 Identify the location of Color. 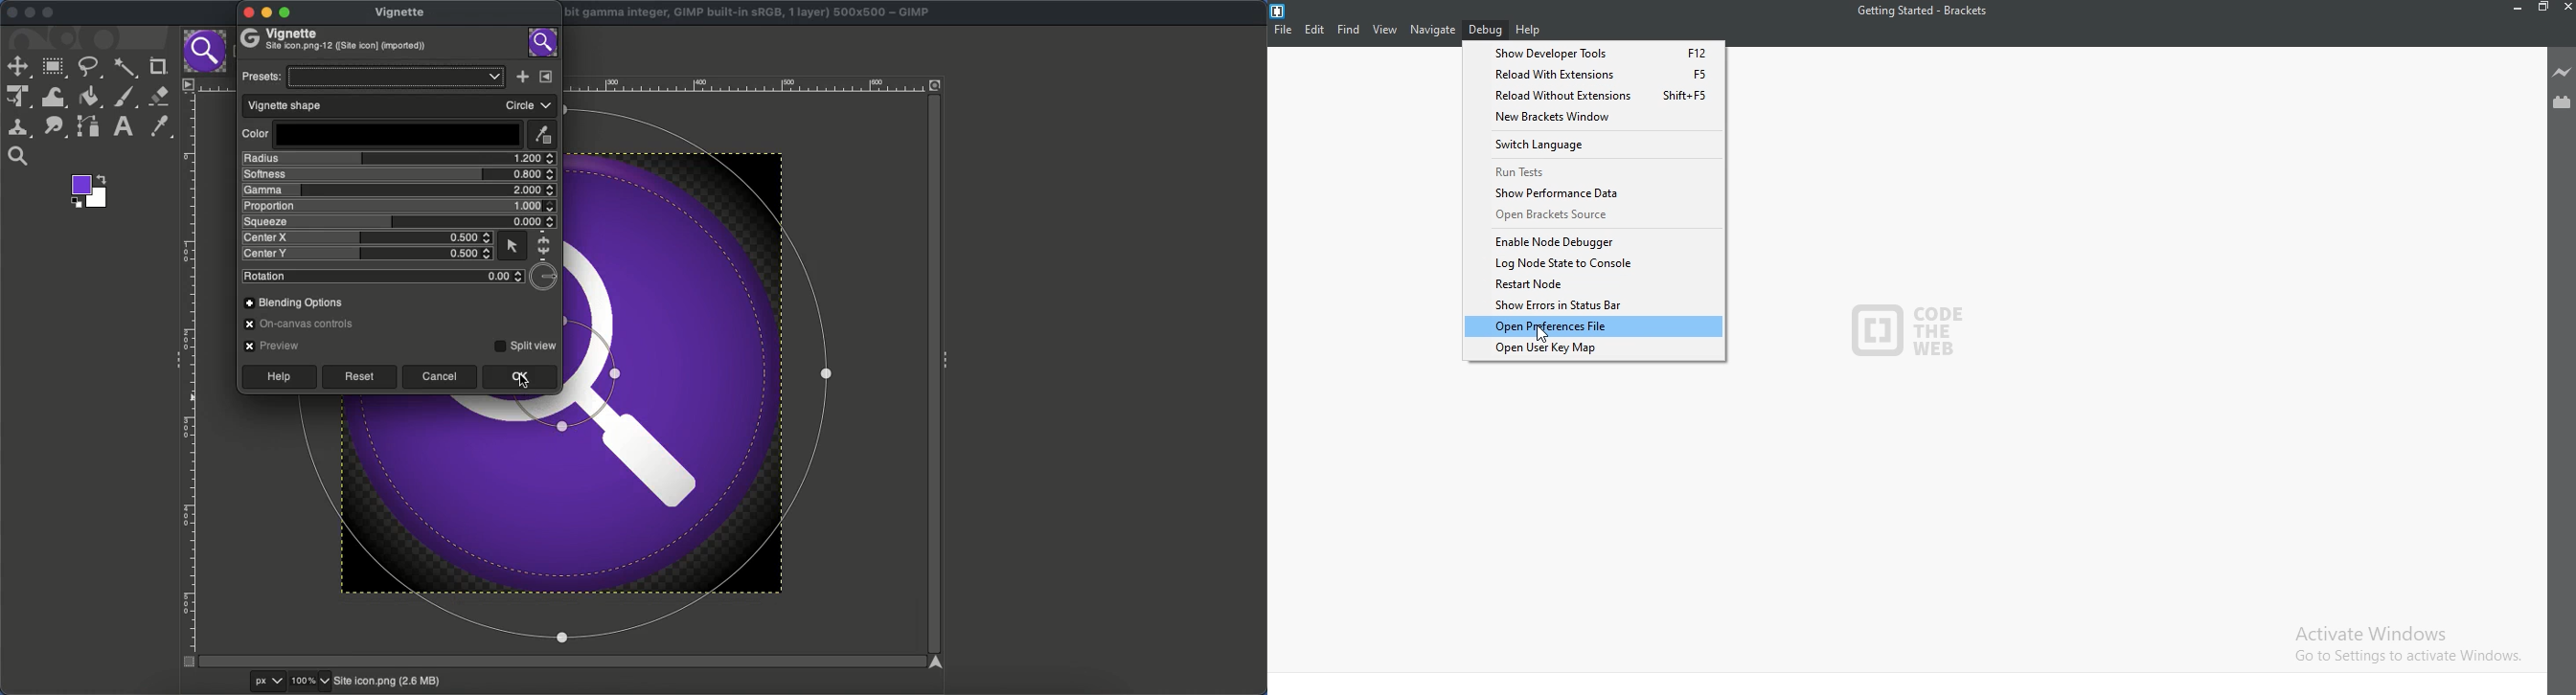
(379, 135).